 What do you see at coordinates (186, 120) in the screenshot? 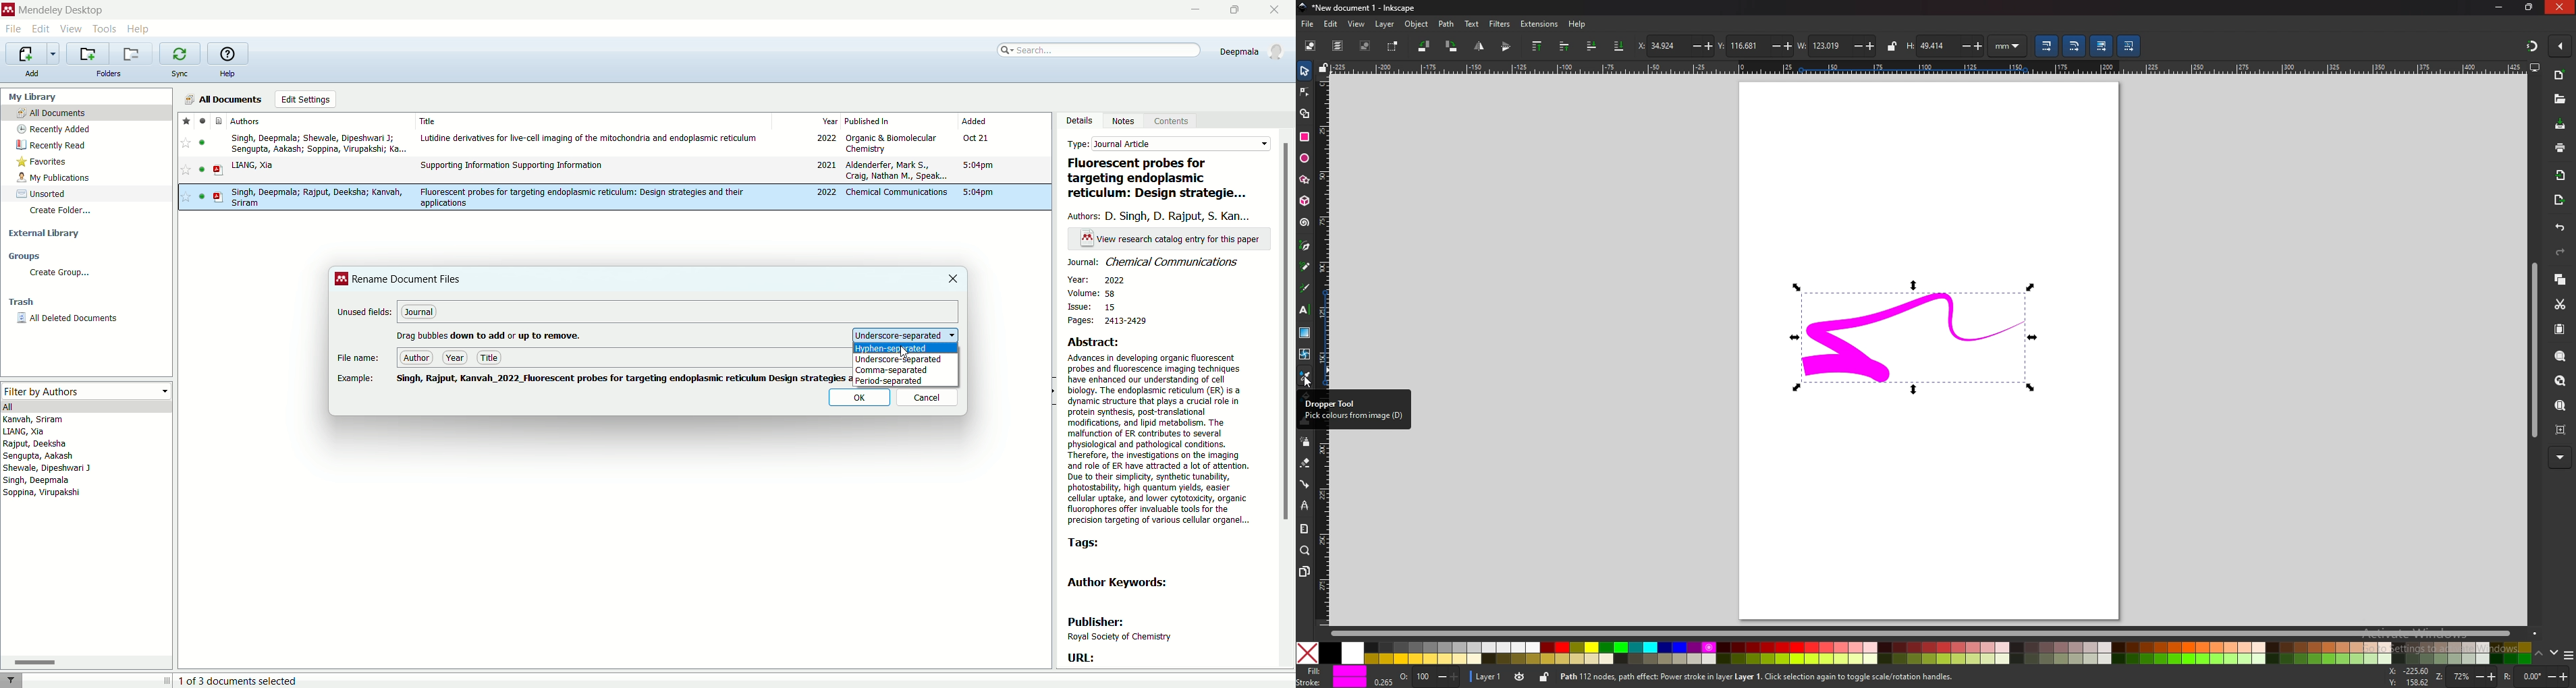
I see `favorite` at bounding box center [186, 120].